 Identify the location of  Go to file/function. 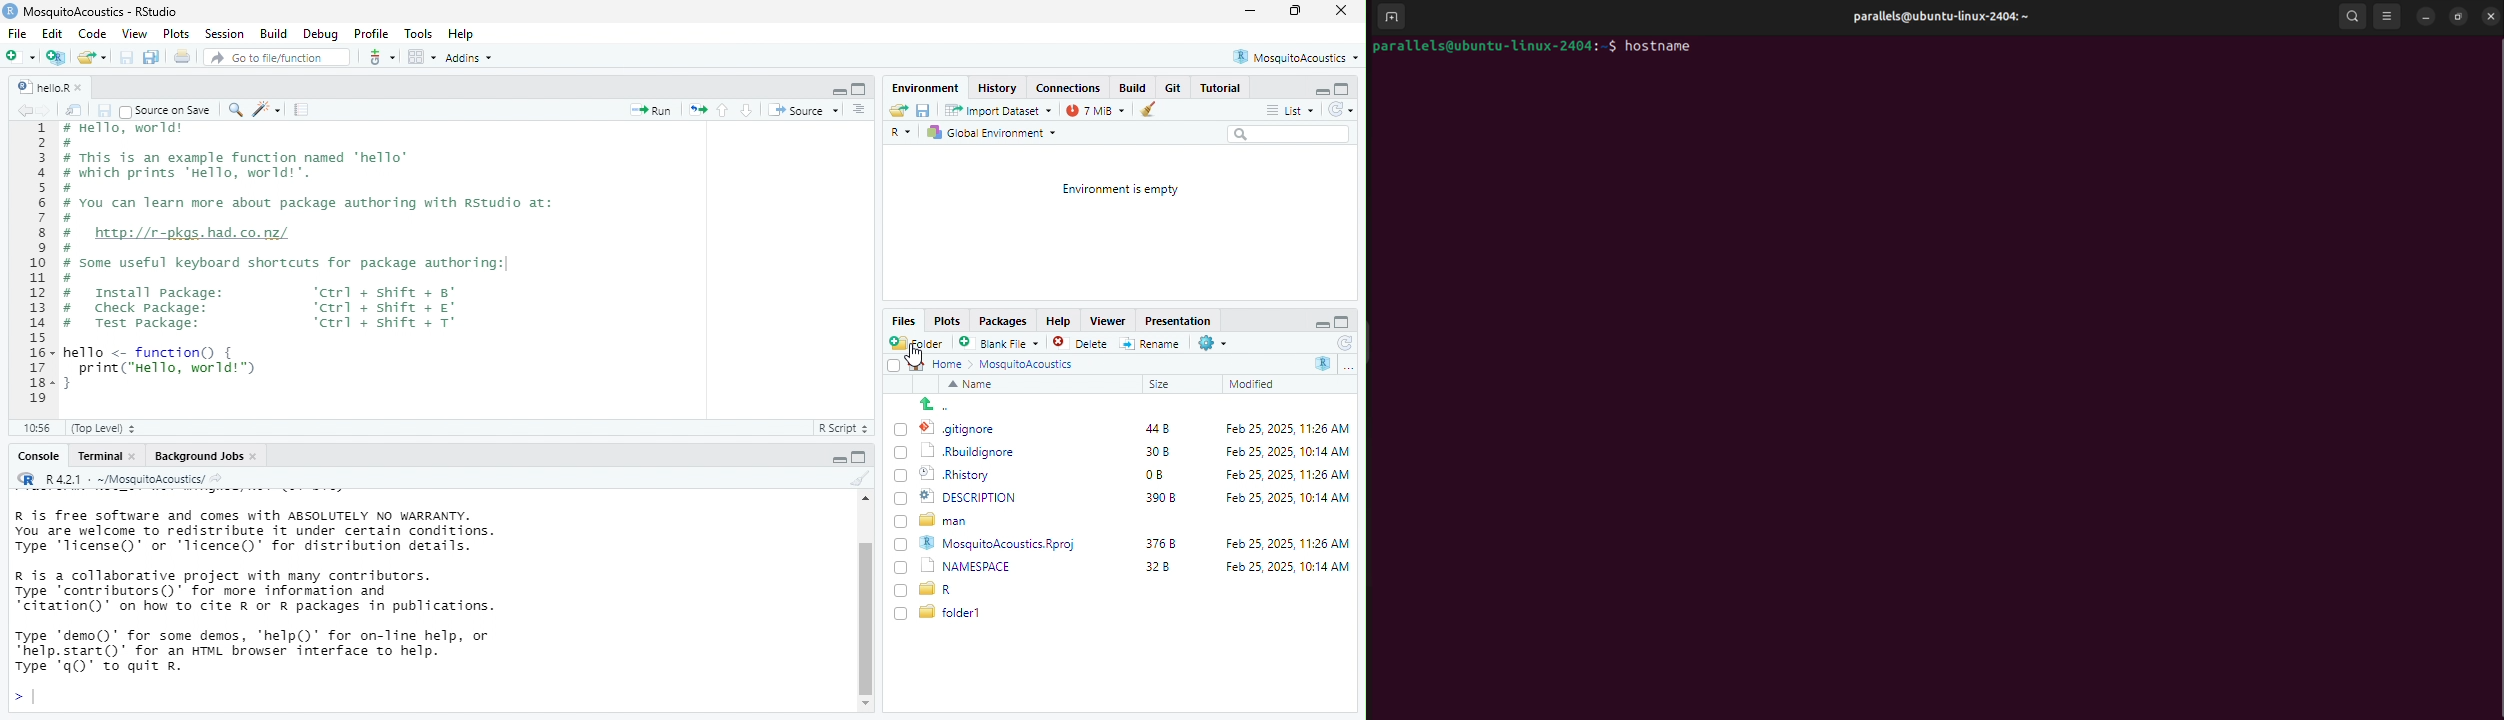
(276, 58).